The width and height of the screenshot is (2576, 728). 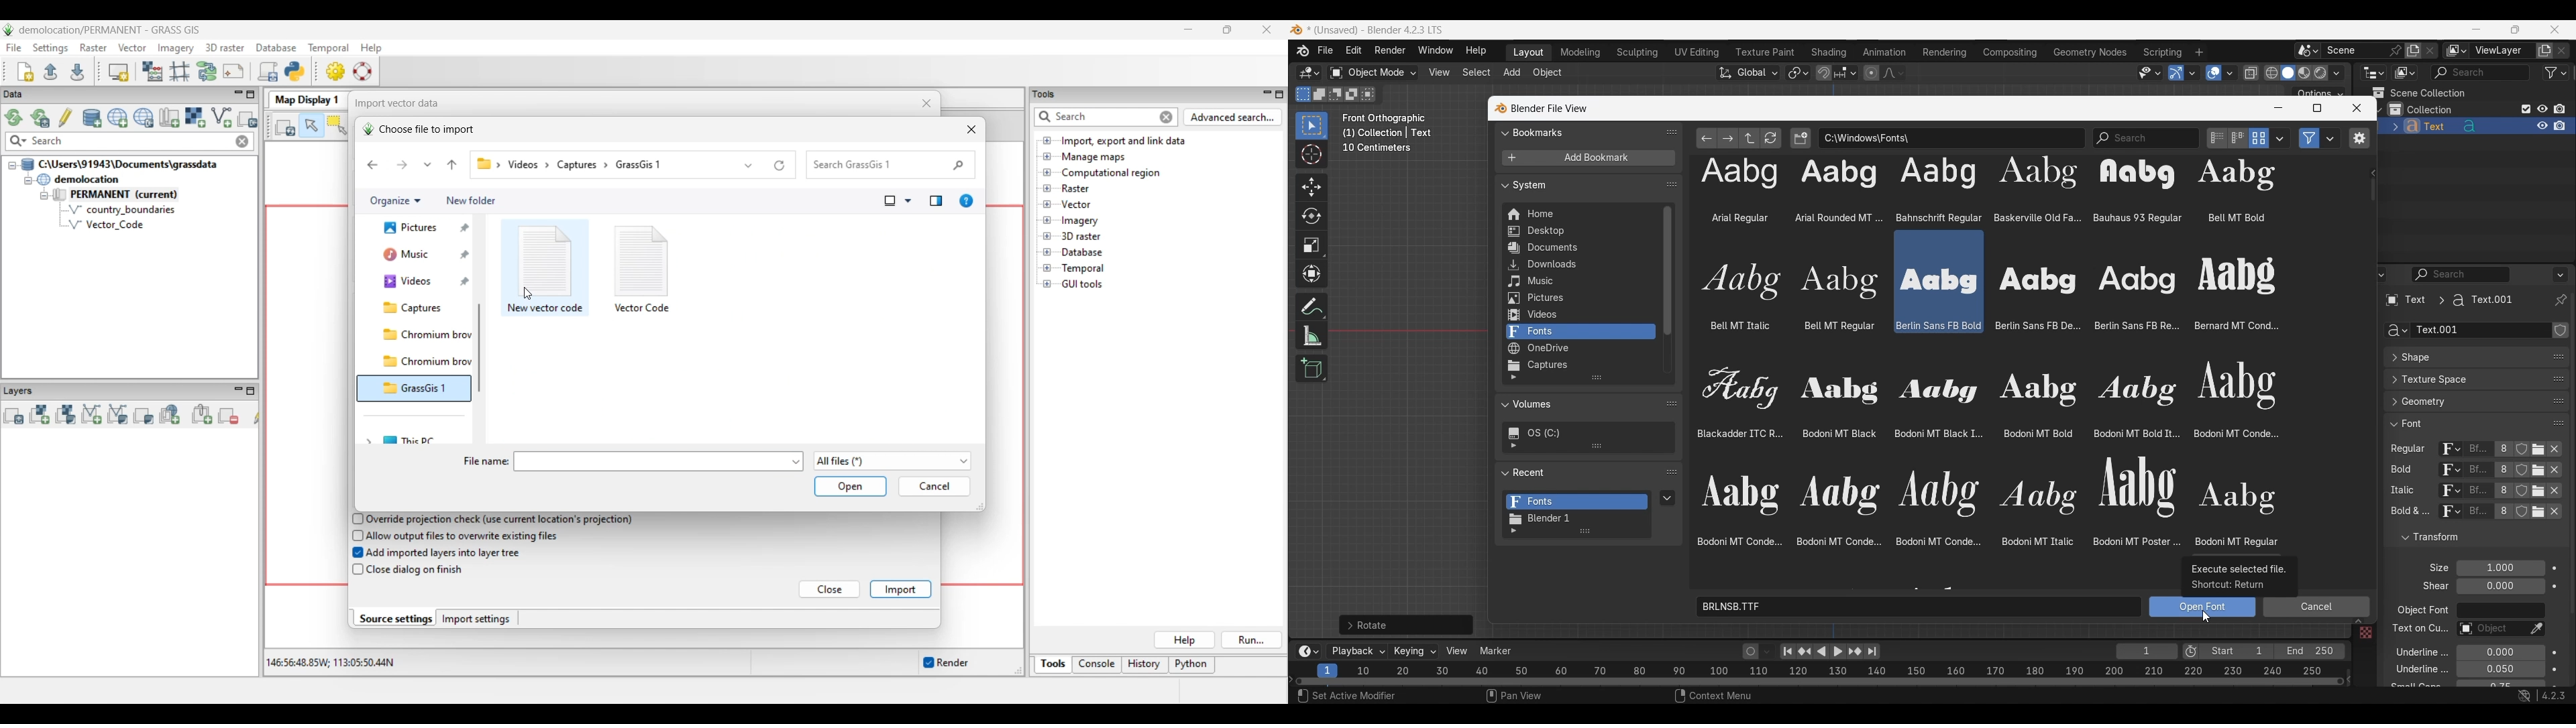 What do you see at coordinates (1406, 625) in the screenshot?
I see `For further rotation` at bounding box center [1406, 625].